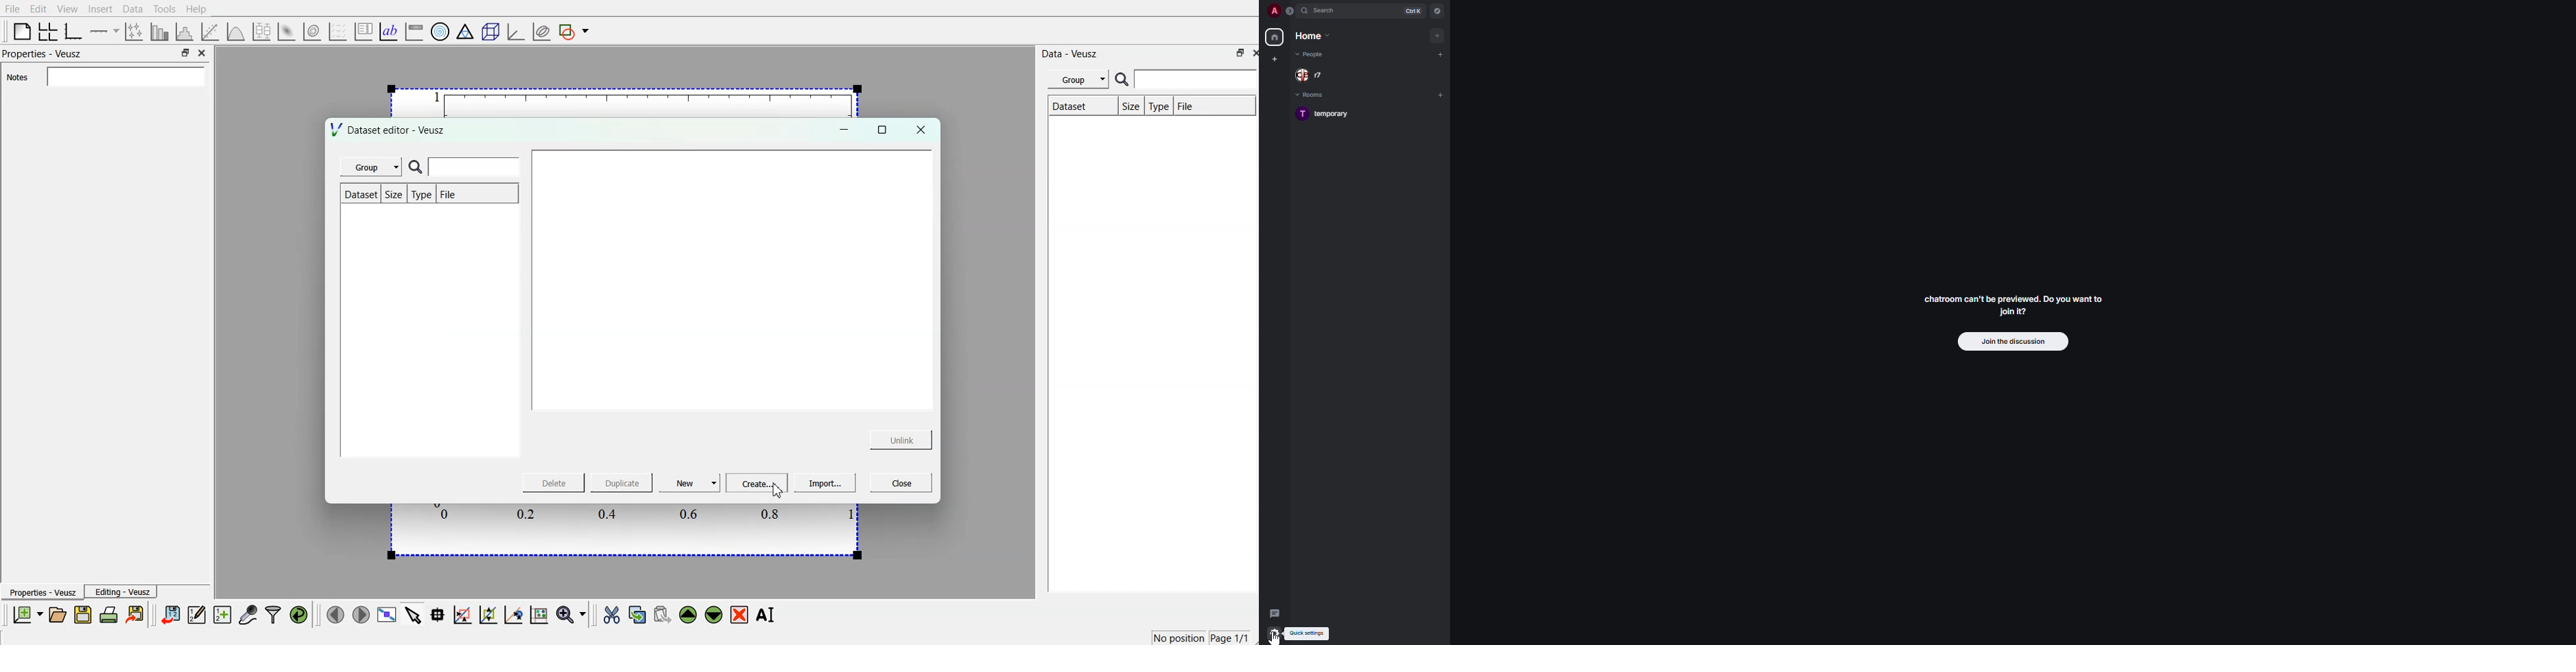  What do you see at coordinates (902, 440) in the screenshot?
I see `Unlink` at bounding box center [902, 440].